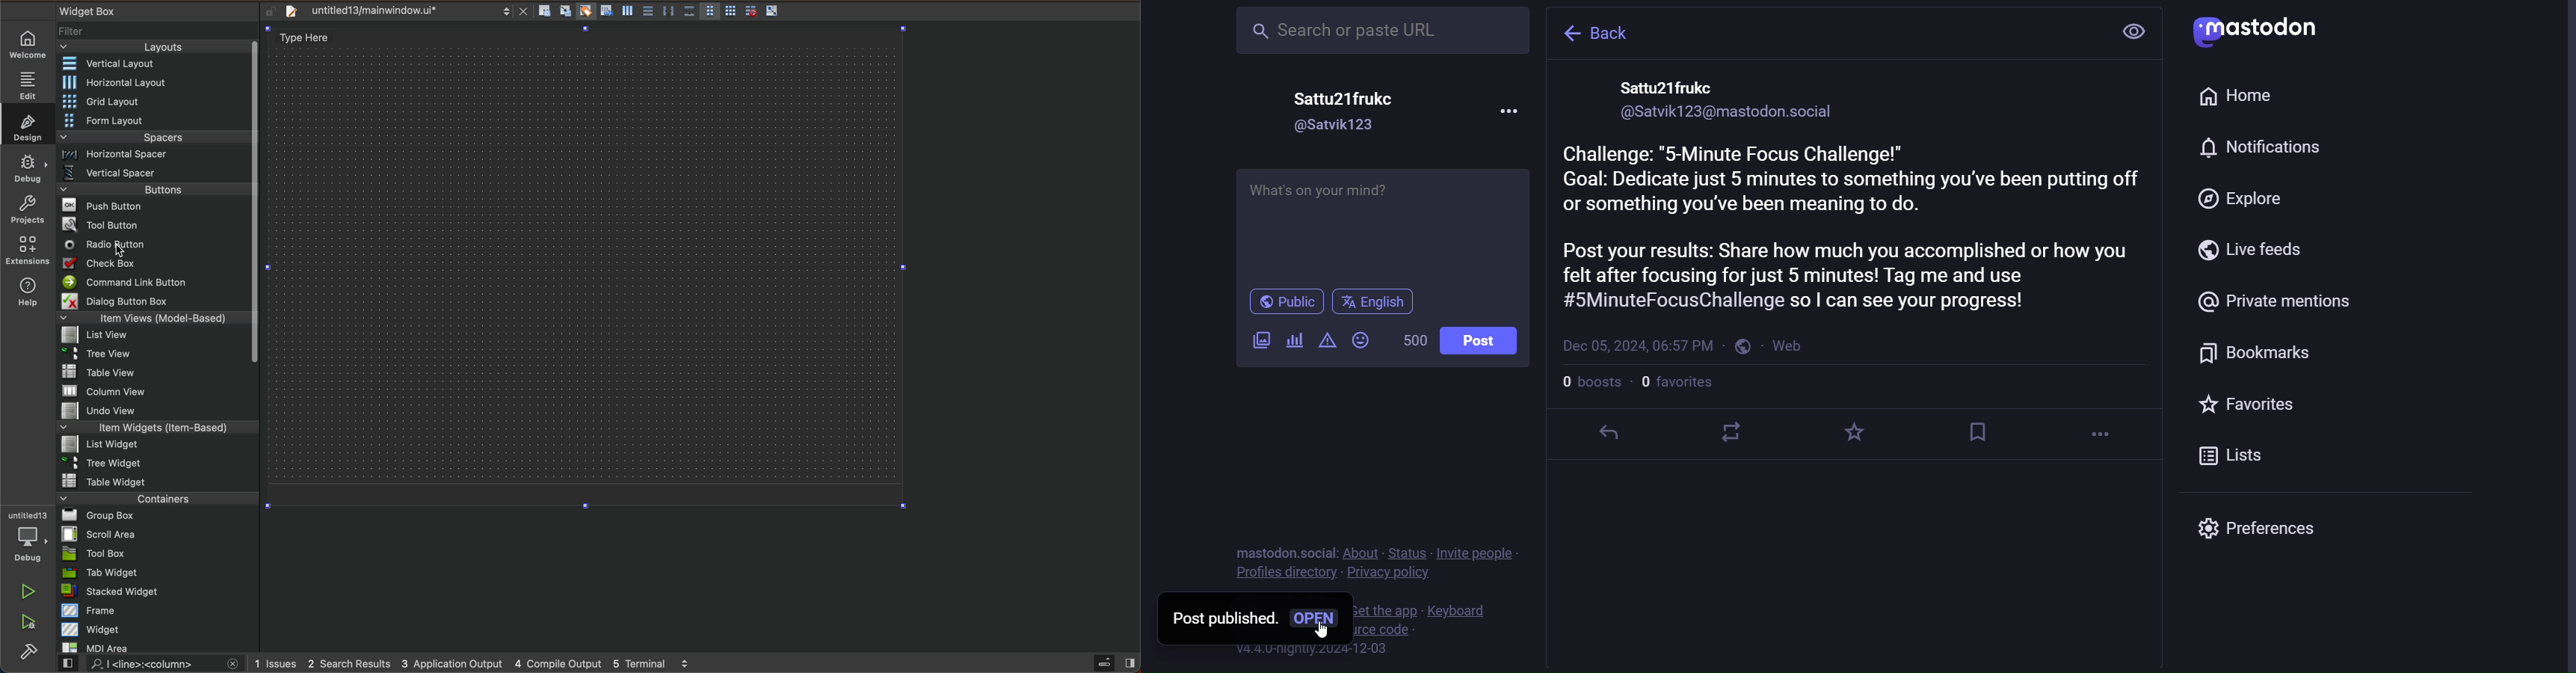 The height and width of the screenshot is (700, 2576). I want to click on reply, so click(1612, 433).